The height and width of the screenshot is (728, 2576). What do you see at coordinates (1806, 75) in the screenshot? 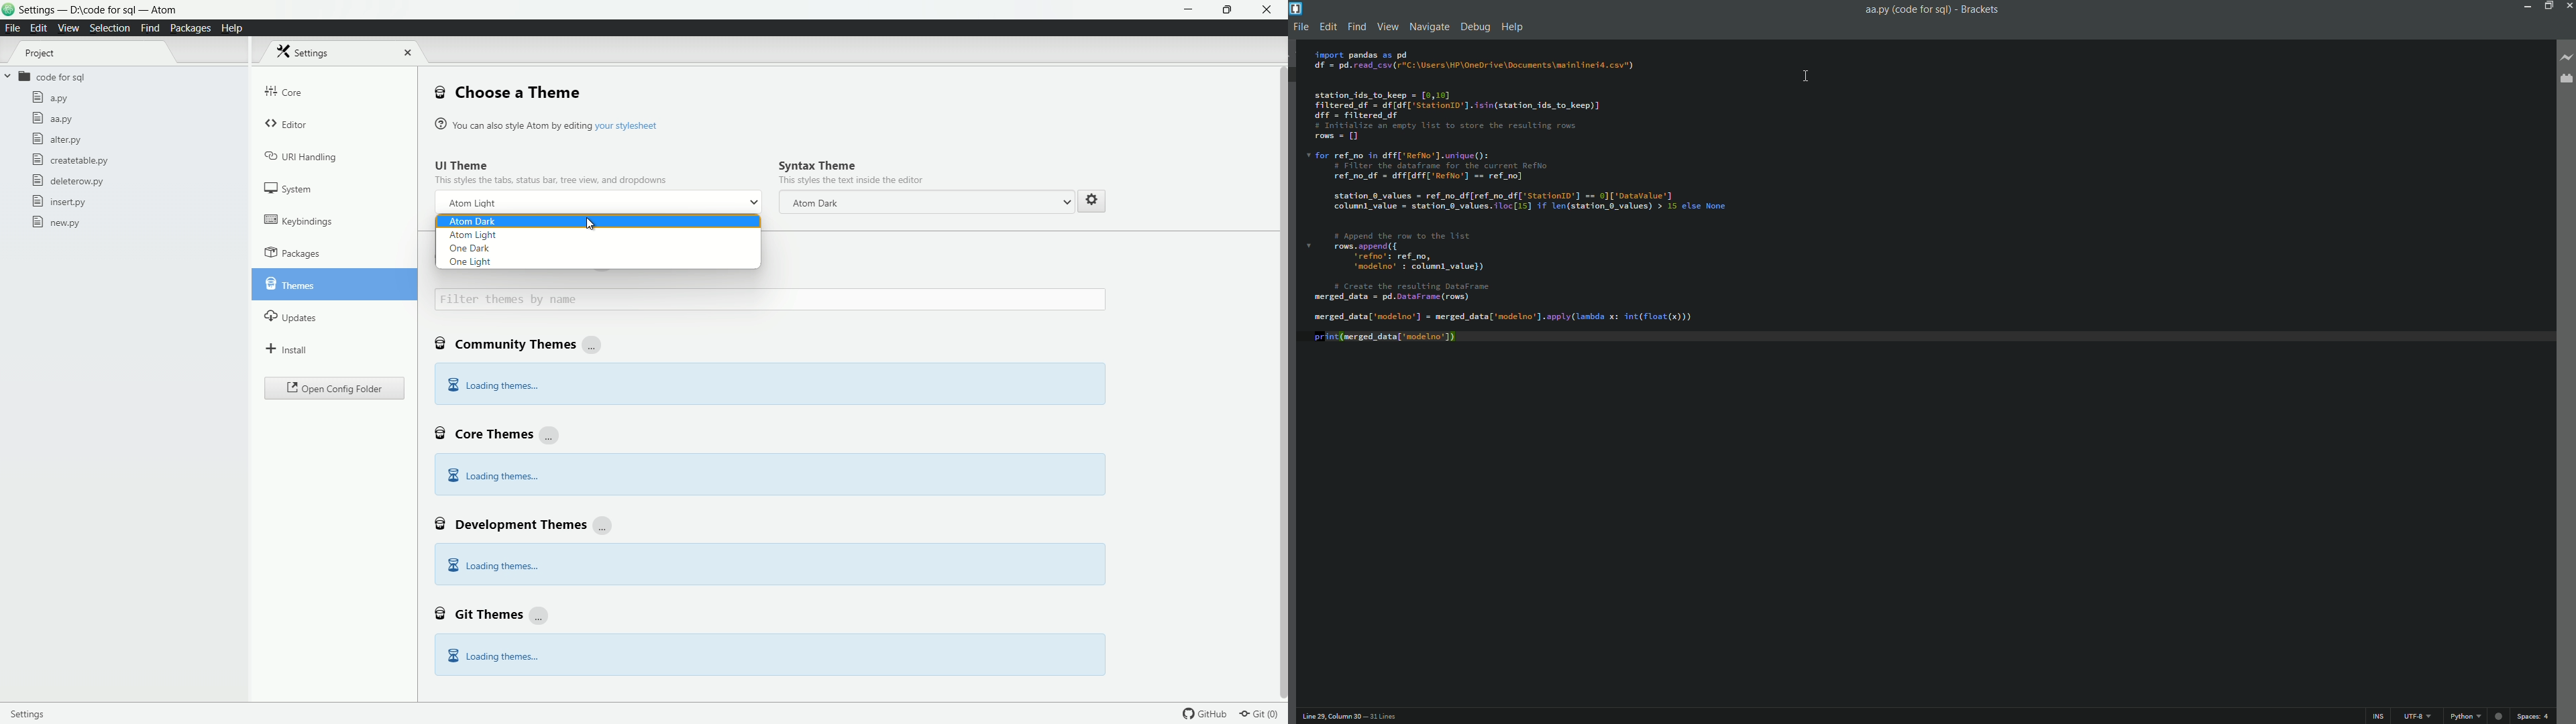
I see `cursor` at bounding box center [1806, 75].